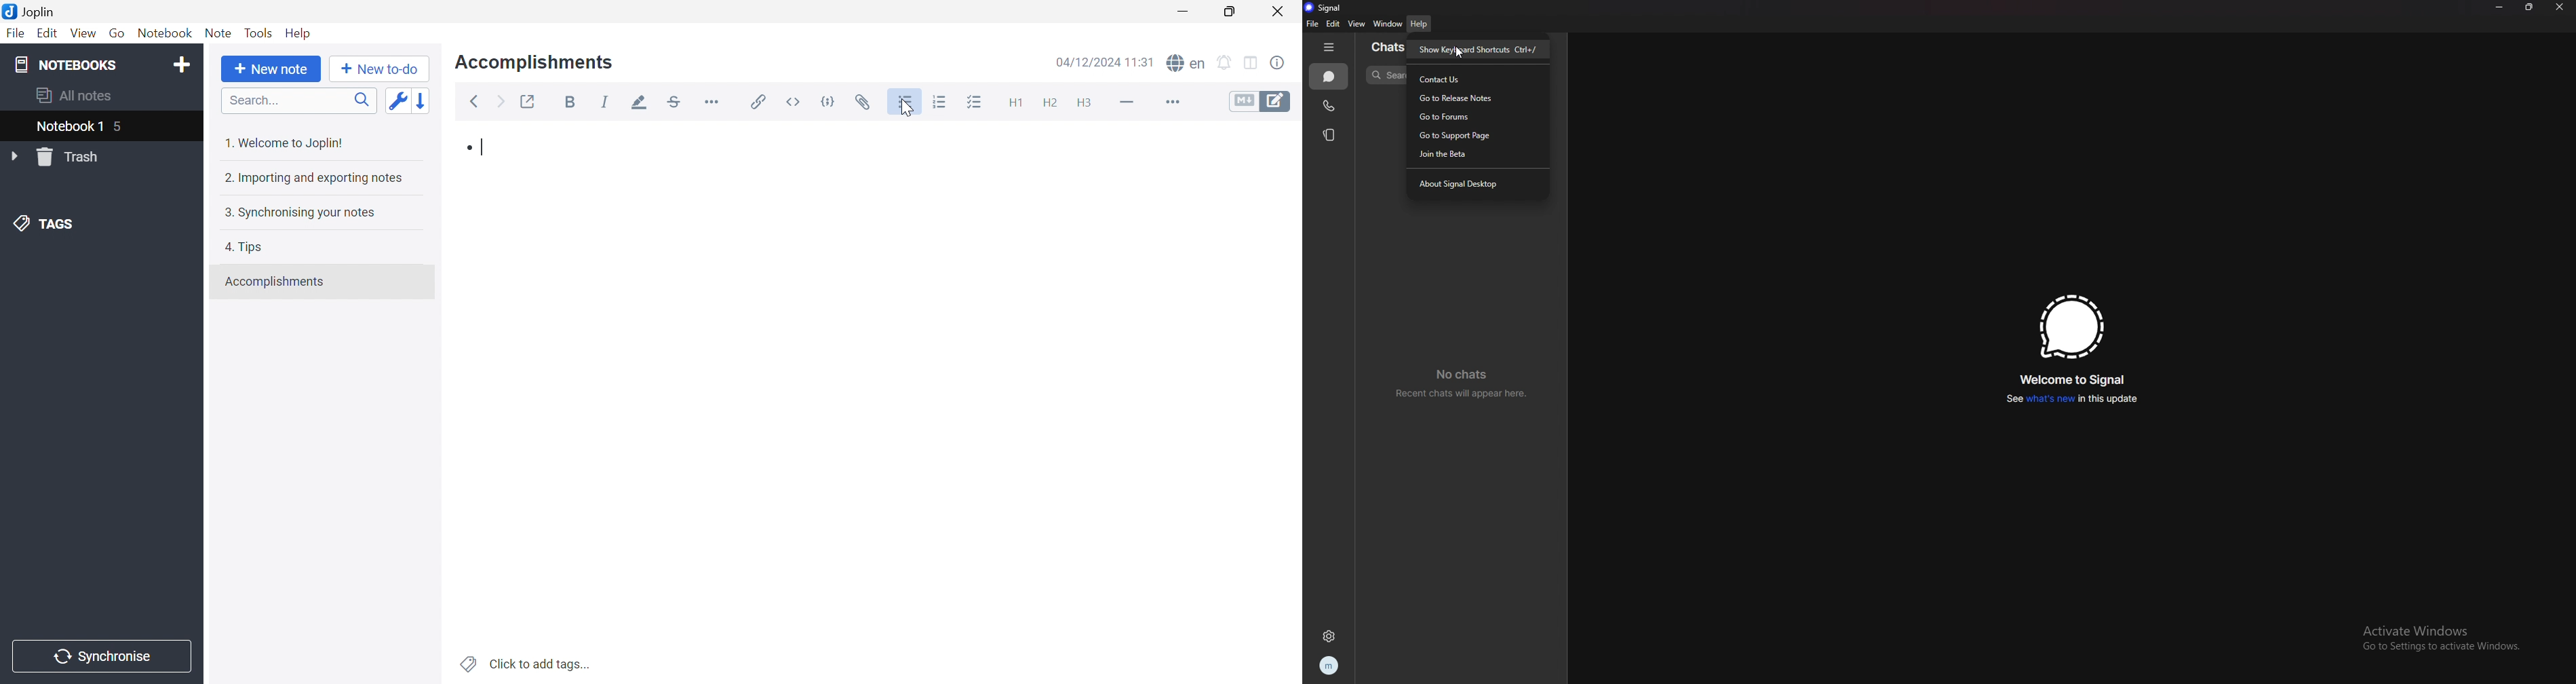 This screenshot has height=700, width=2576. Describe the element at coordinates (2072, 379) in the screenshot. I see `welcome to signal` at that location.